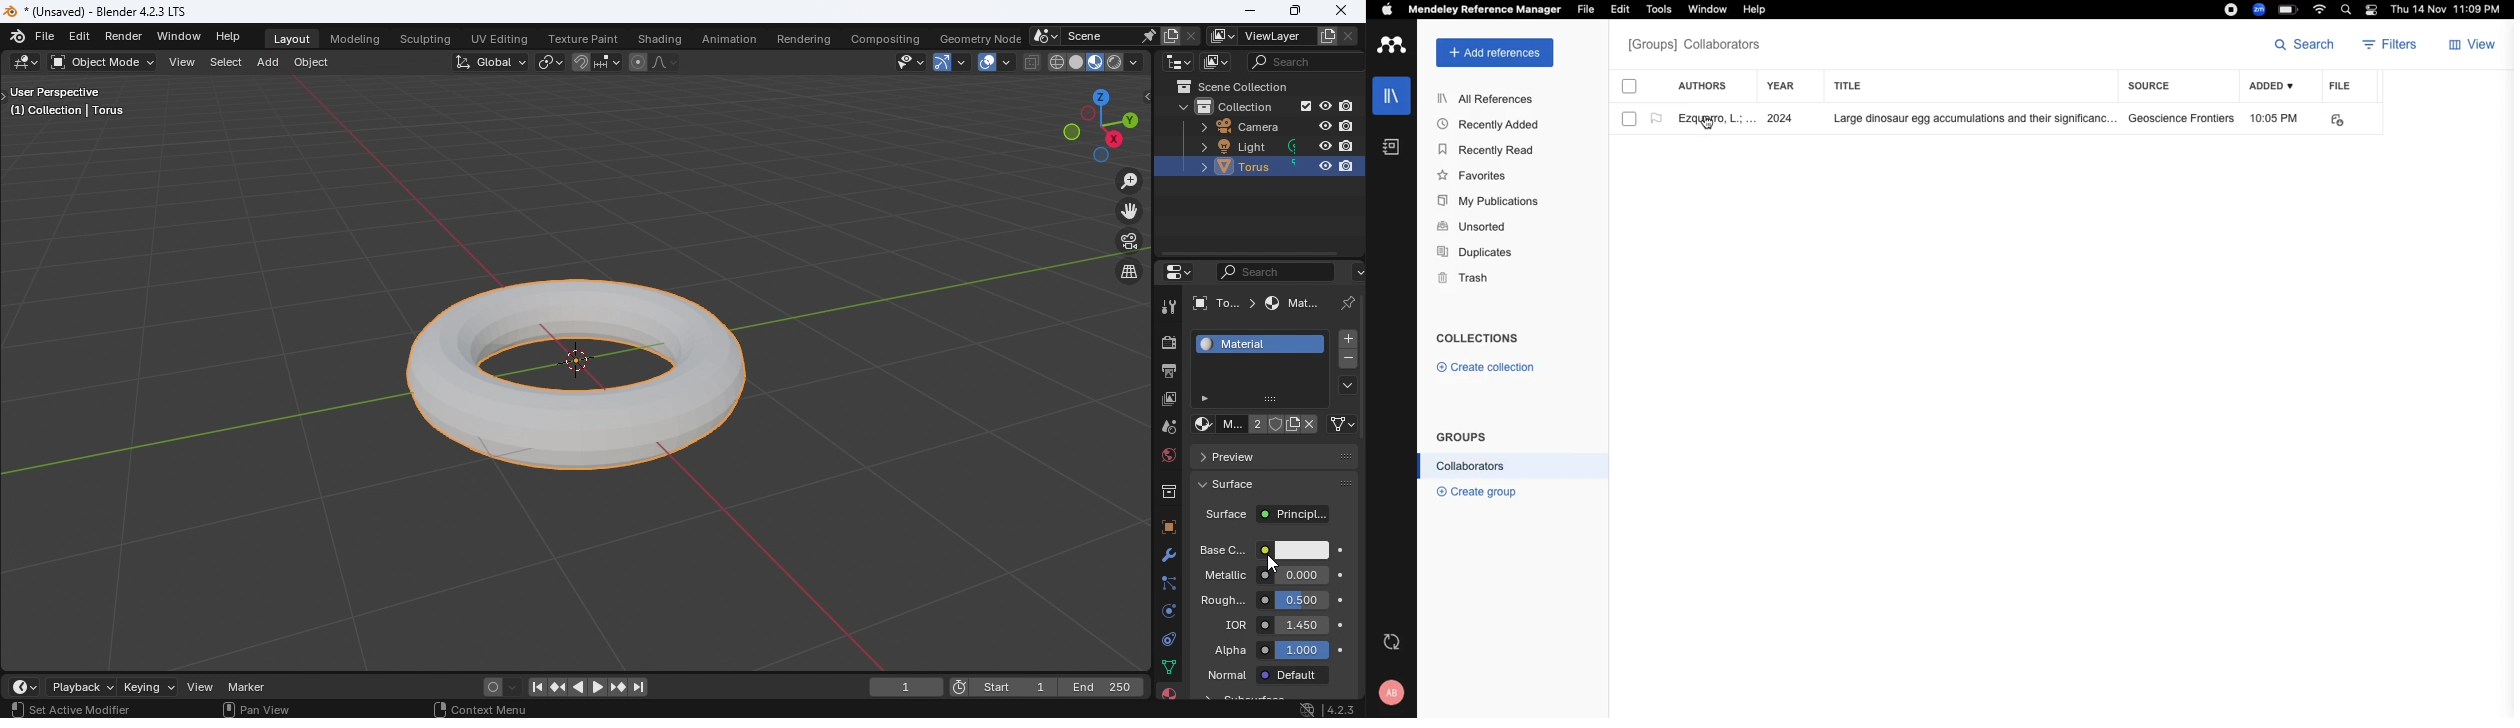 The width and height of the screenshot is (2520, 728). Describe the element at coordinates (1709, 126) in the screenshot. I see `cursor` at that location.